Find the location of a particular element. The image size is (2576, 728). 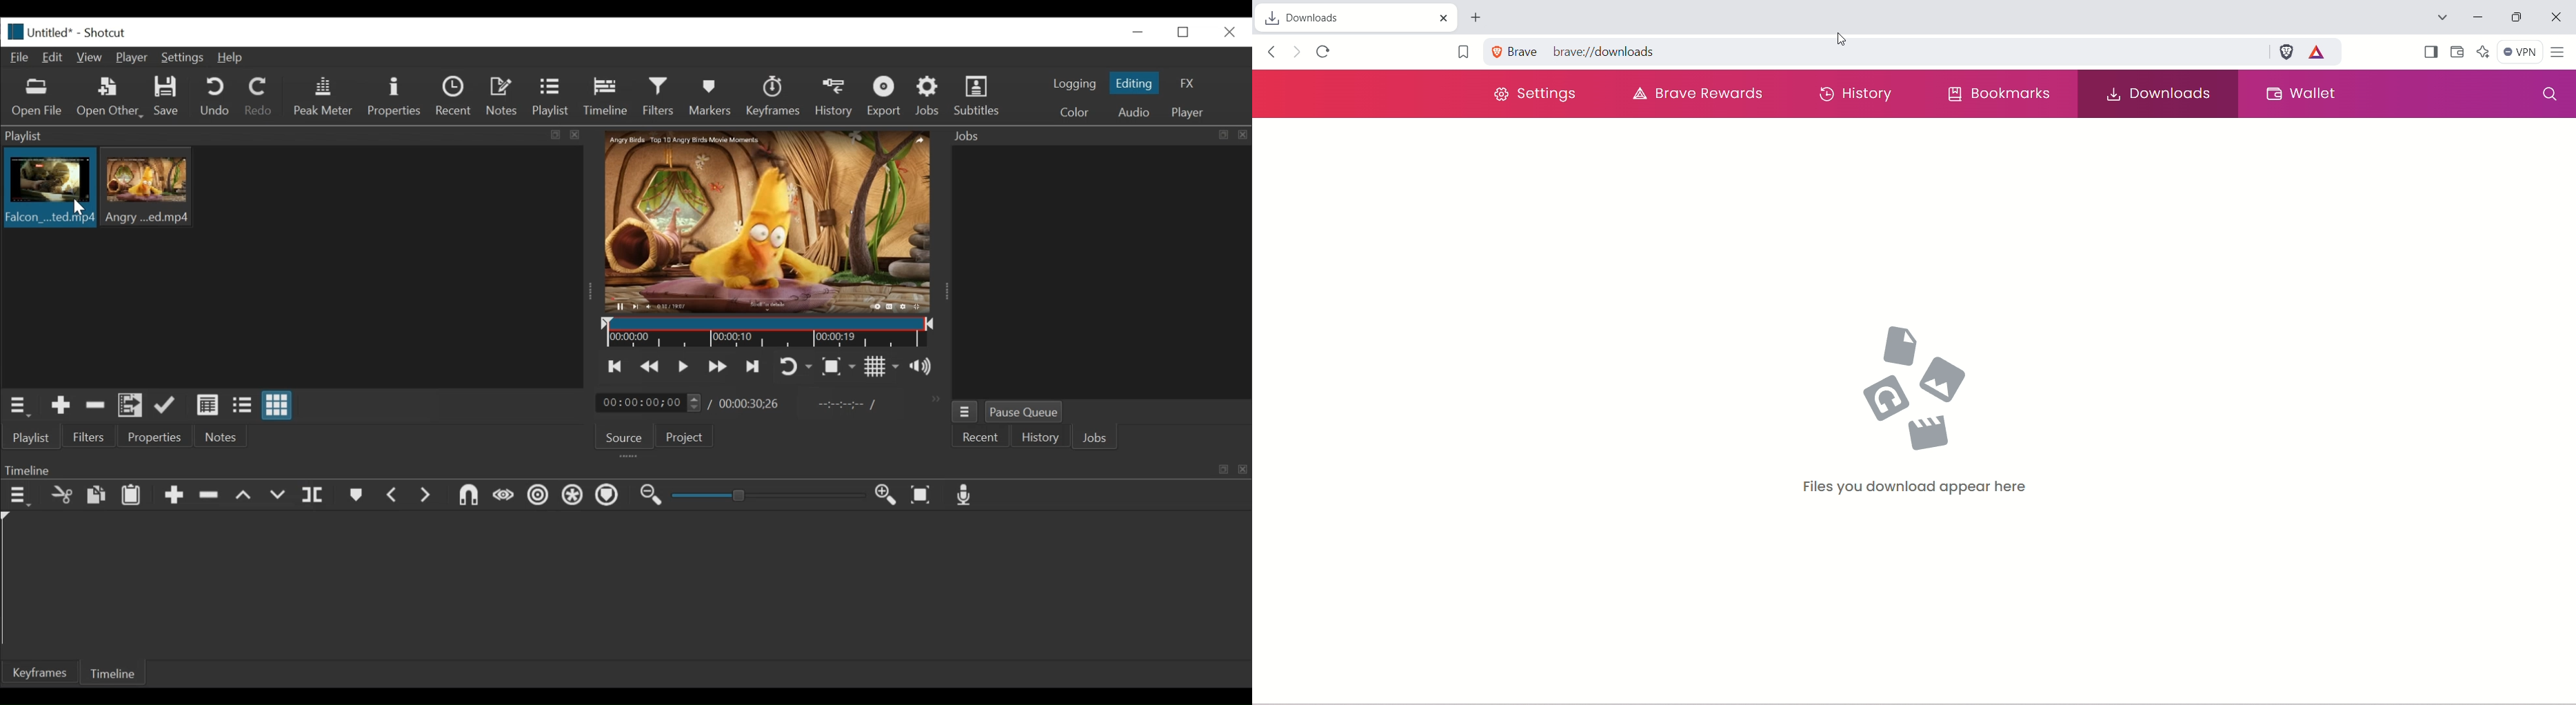

in point is located at coordinates (844, 406).